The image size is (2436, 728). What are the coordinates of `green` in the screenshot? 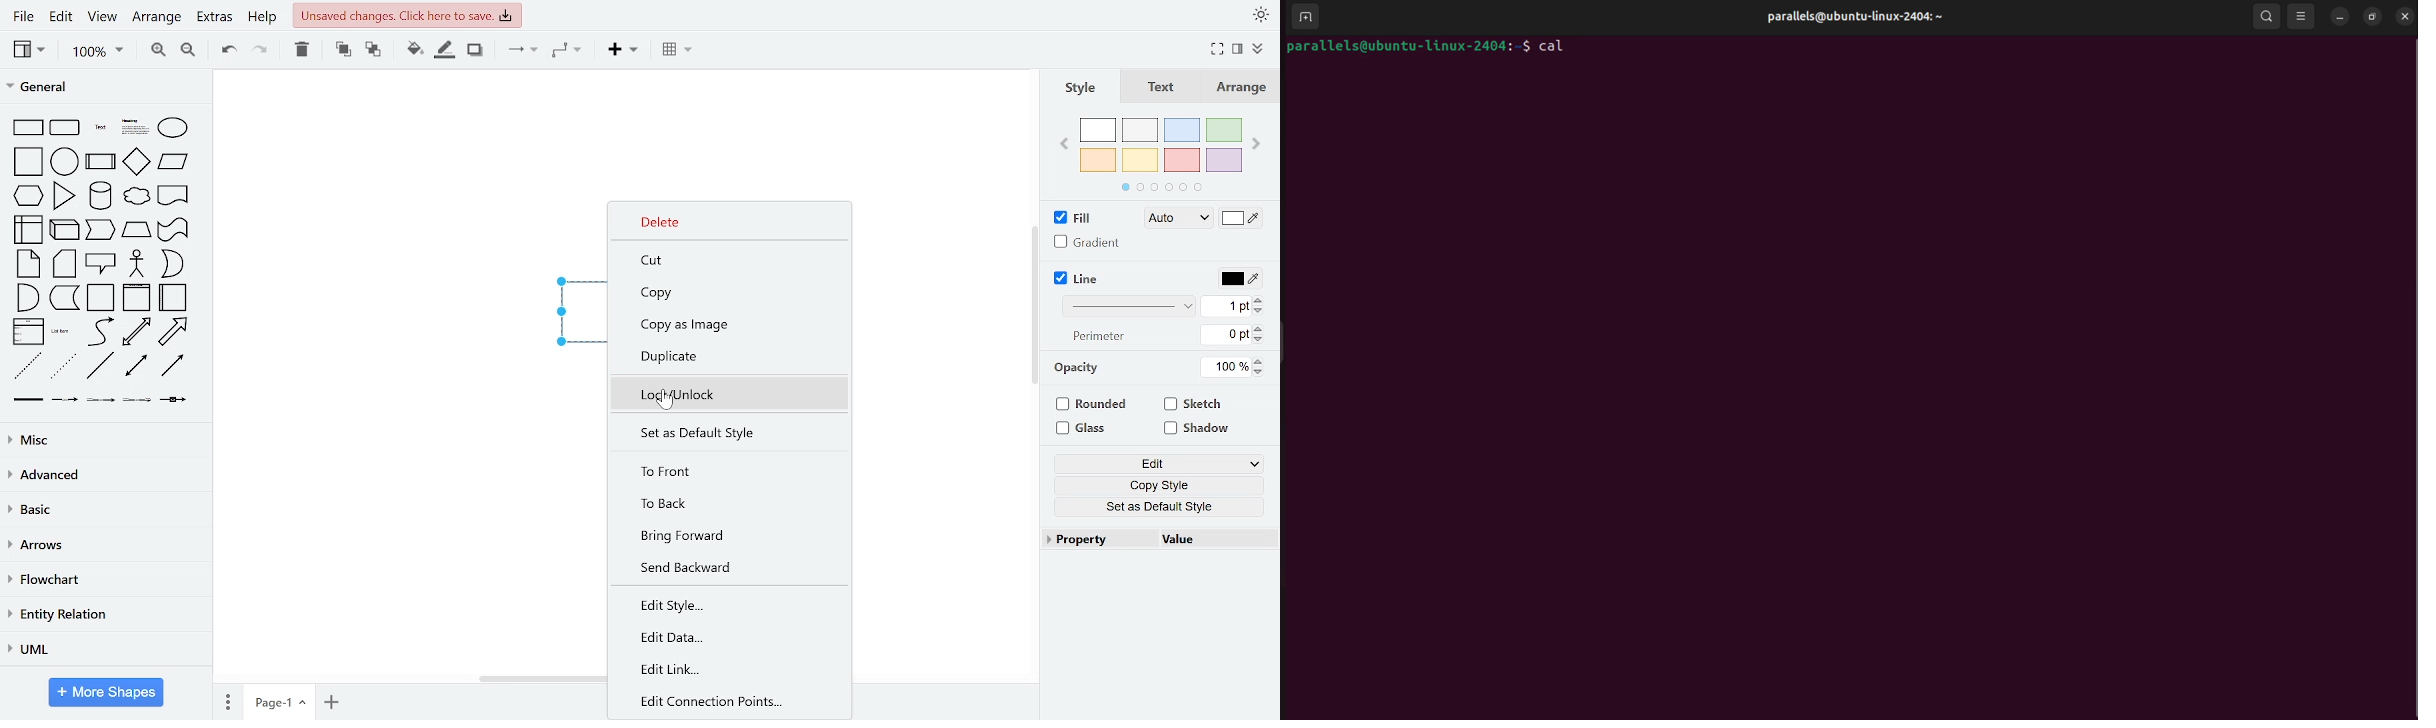 It's located at (1226, 130).